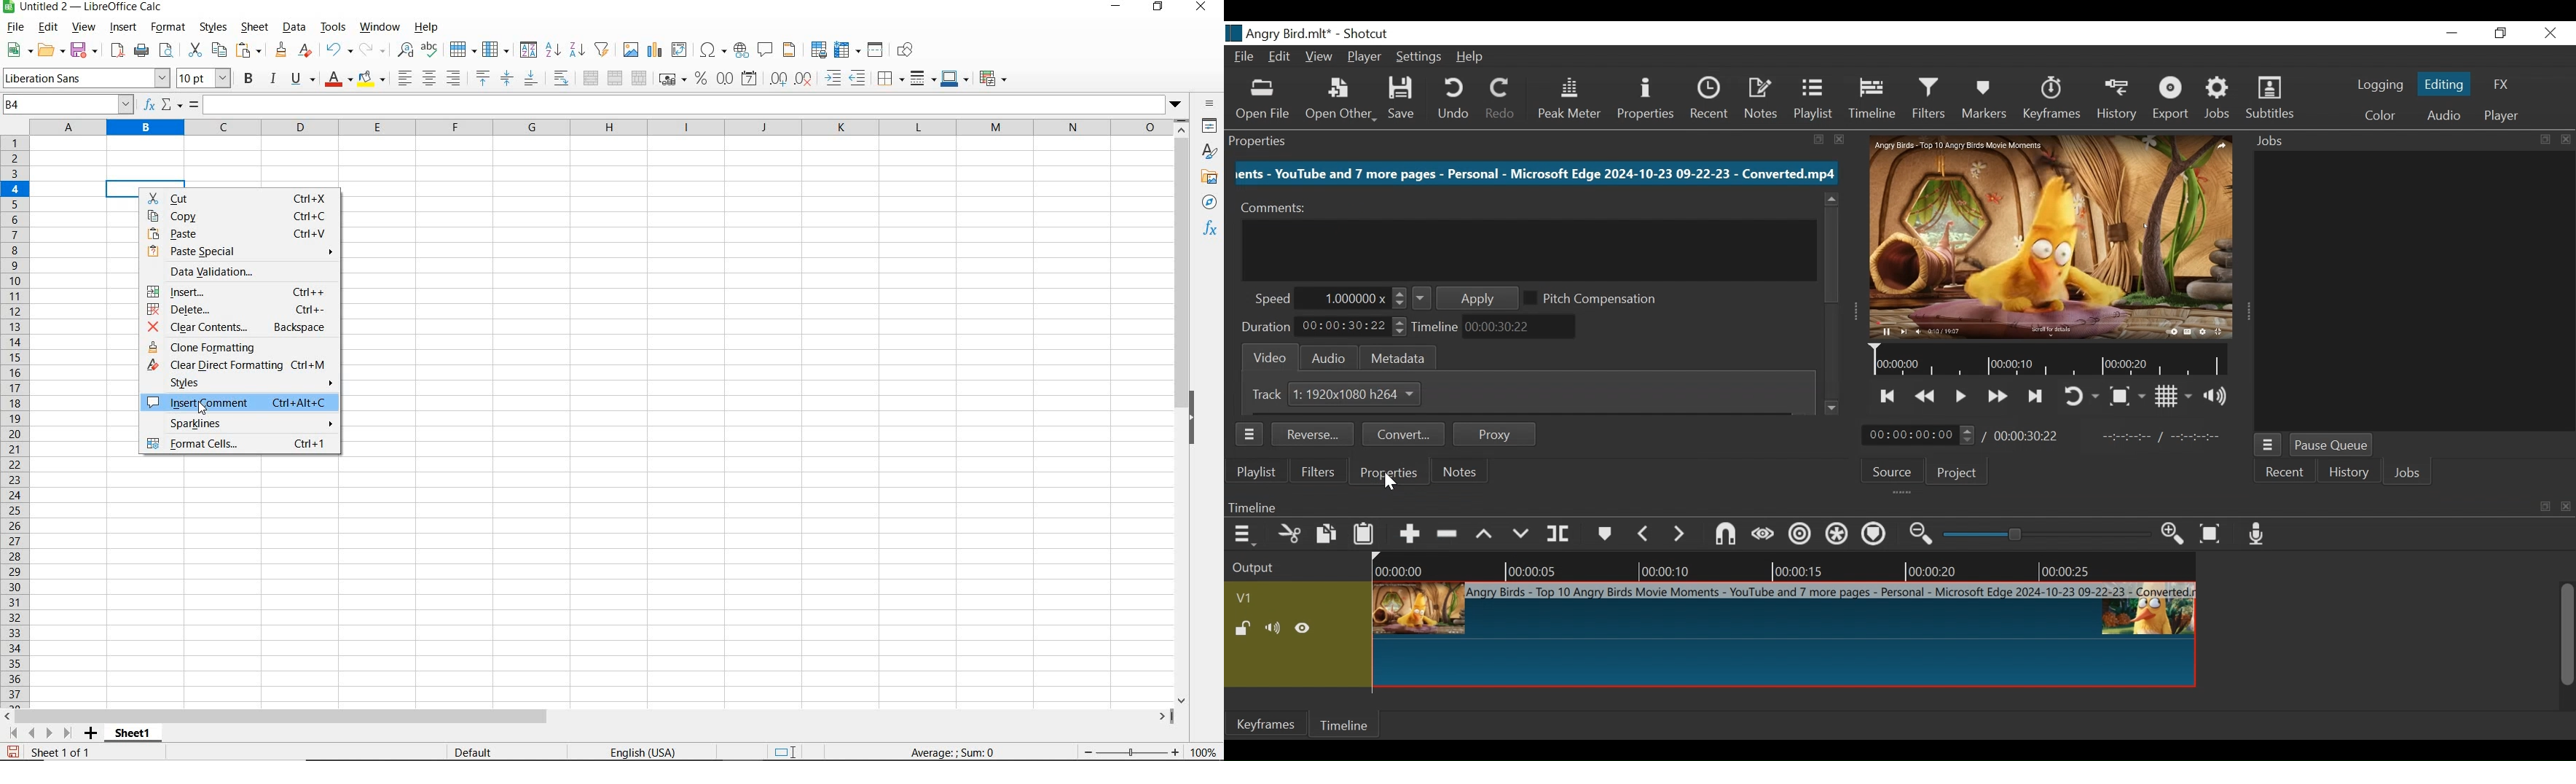 Image resolution: width=2576 pixels, height=784 pixels. I want to click on insert special charaacters, so click(712, 50).